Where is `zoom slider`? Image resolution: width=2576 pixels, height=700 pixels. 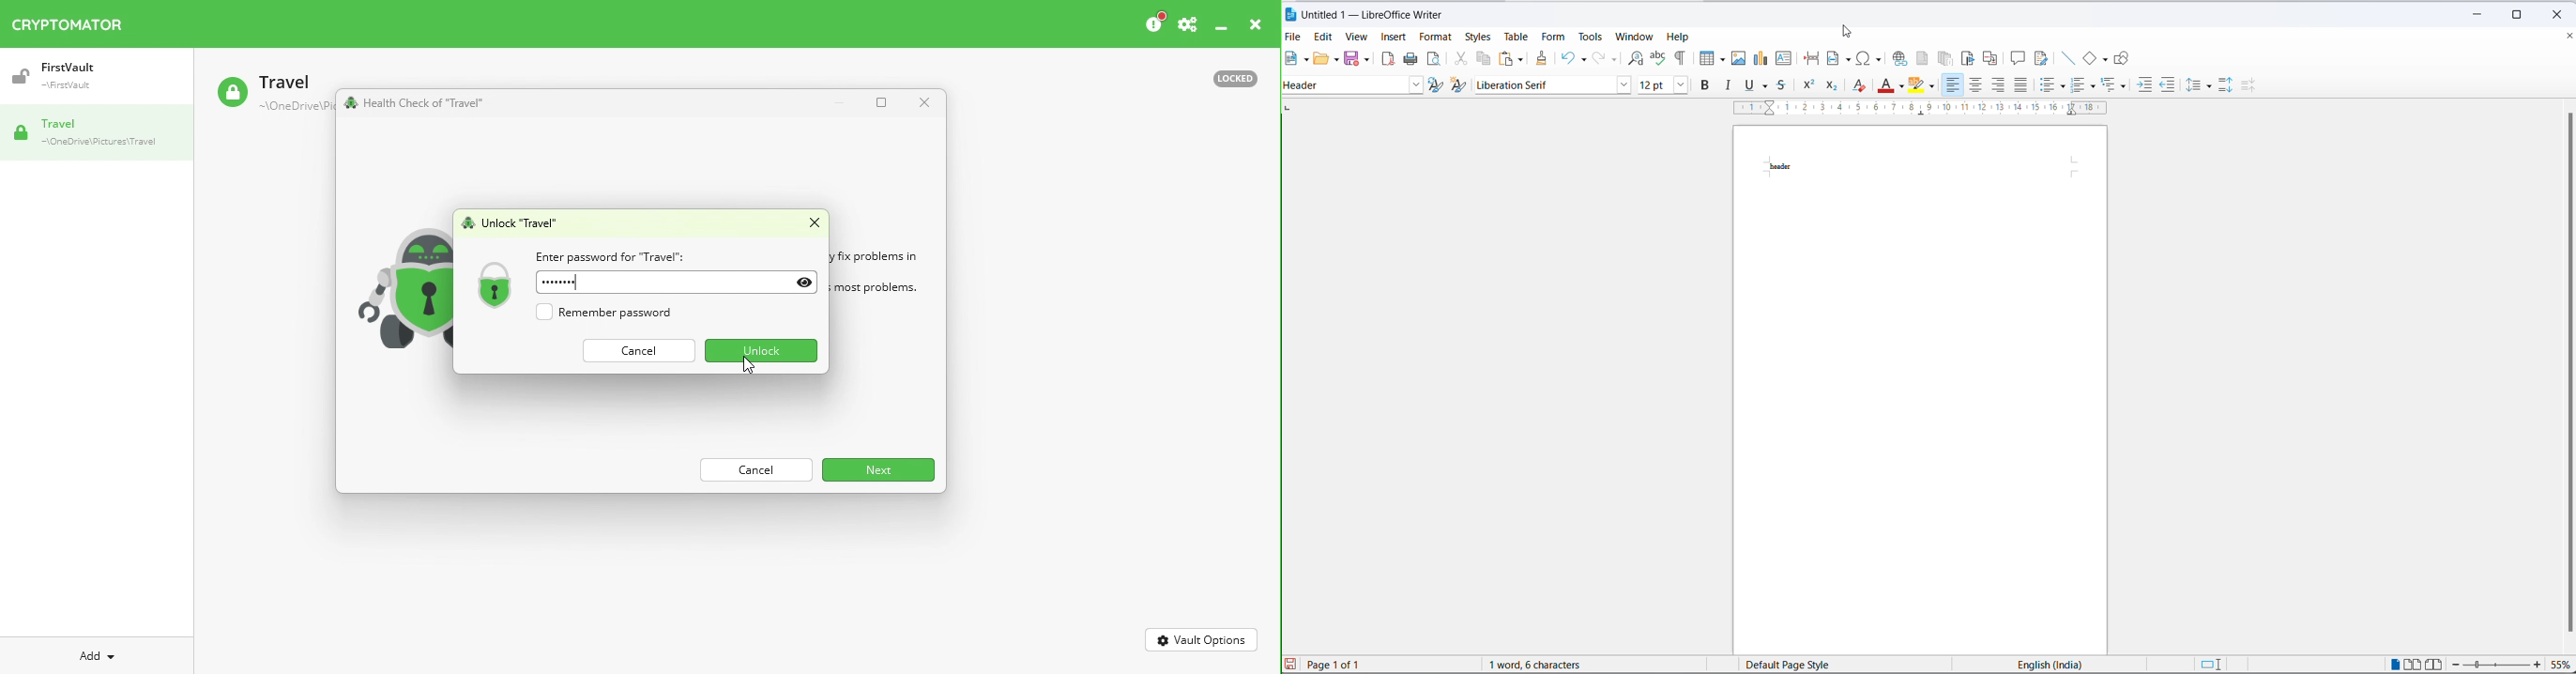 zoom slider is located at coordinates (2498, 666).